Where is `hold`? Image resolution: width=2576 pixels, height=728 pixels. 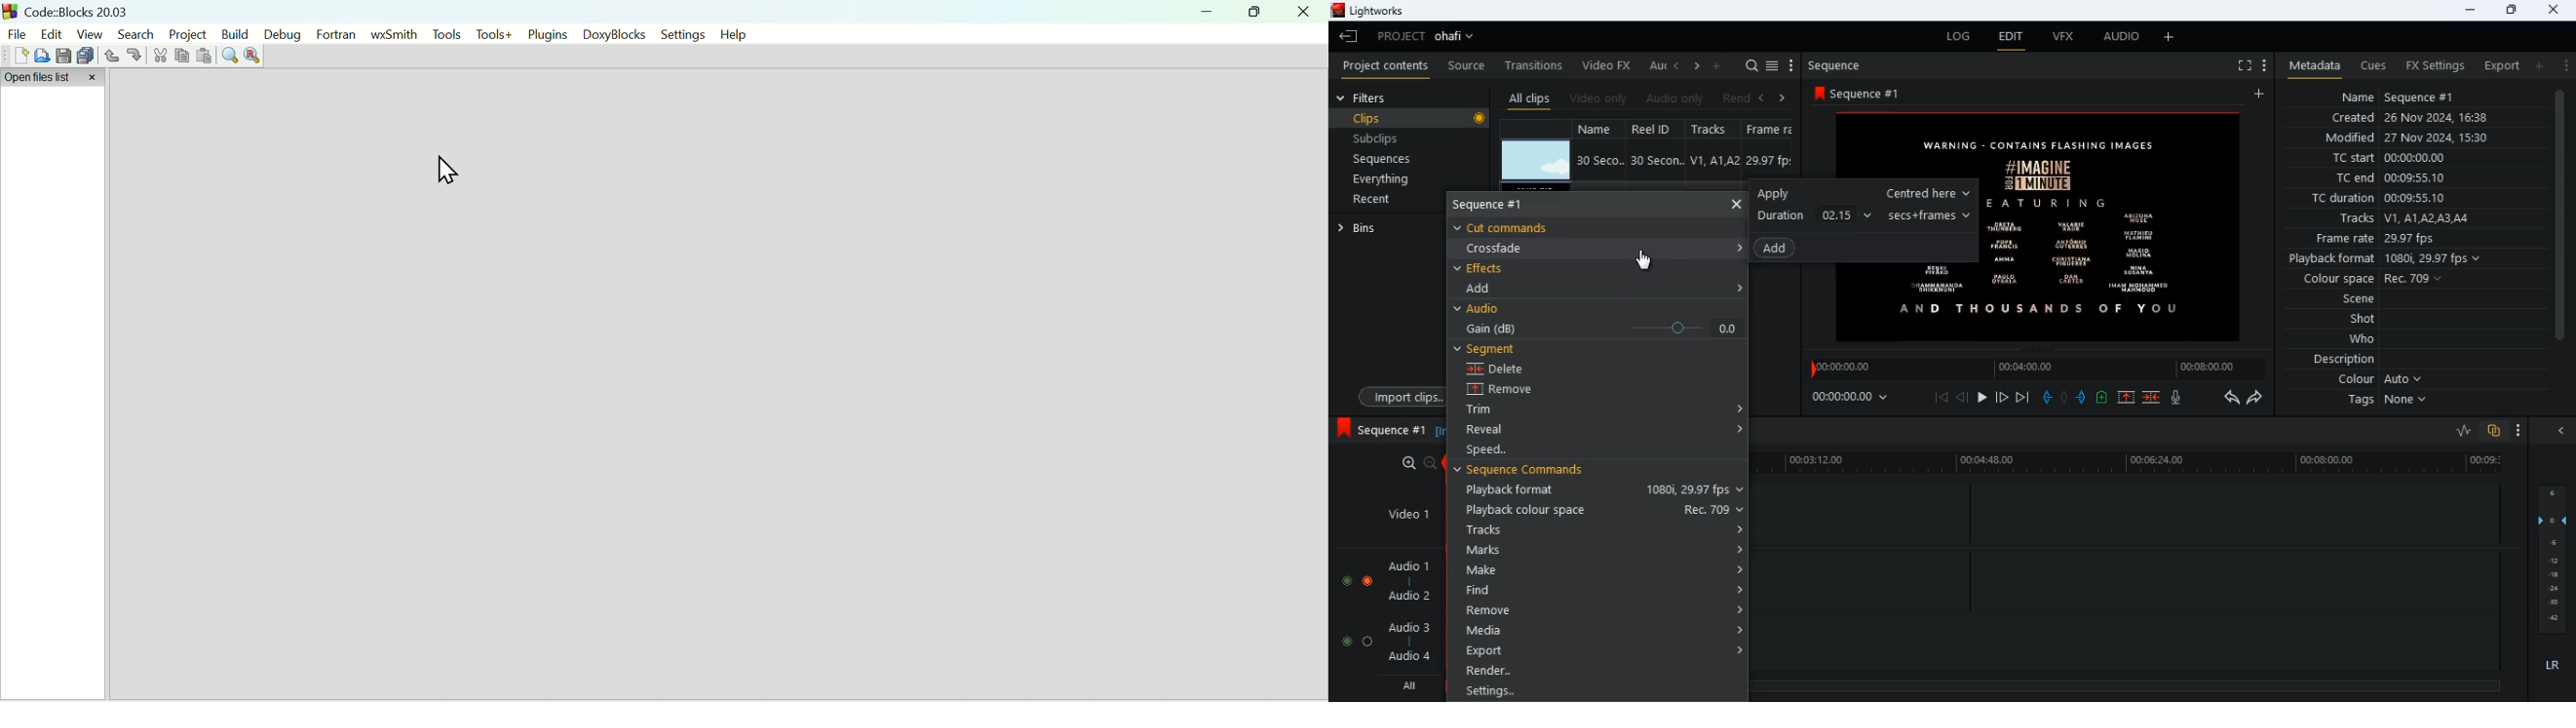 hold is located at coordinates (2064, 398).